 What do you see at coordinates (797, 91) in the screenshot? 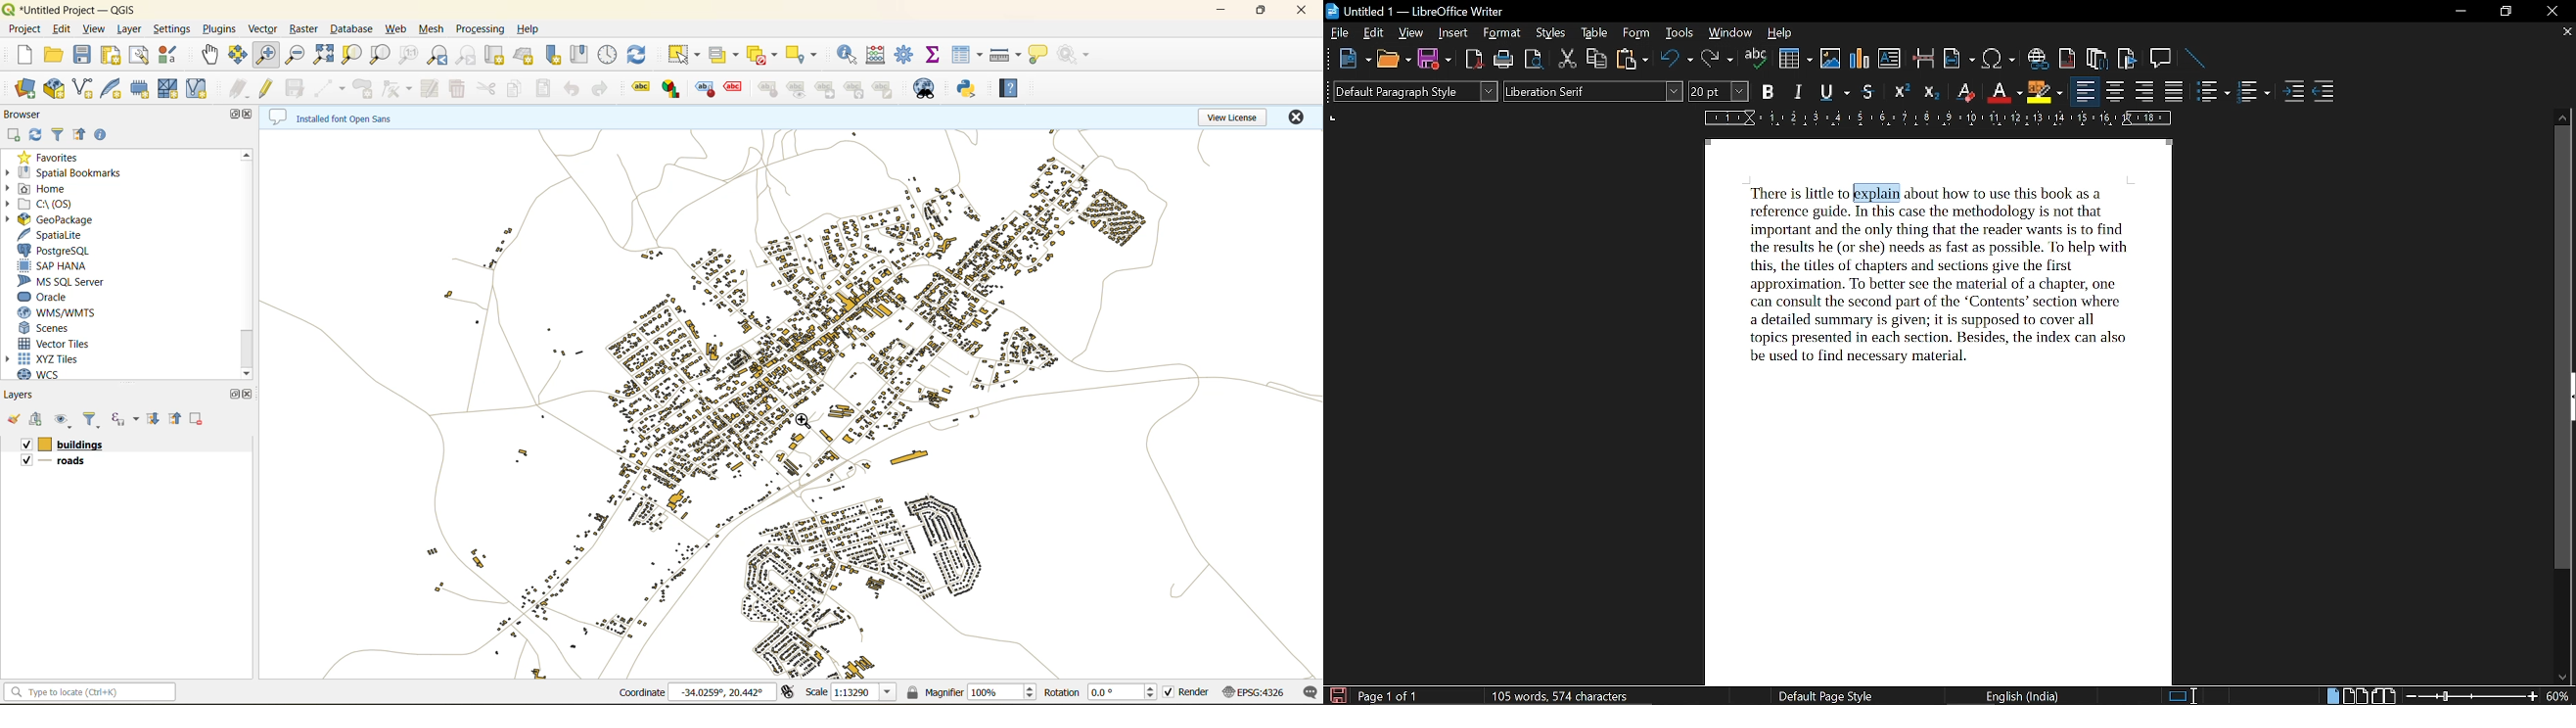
I see `Toggle Label Visibility` at bounding box center [797, 91].